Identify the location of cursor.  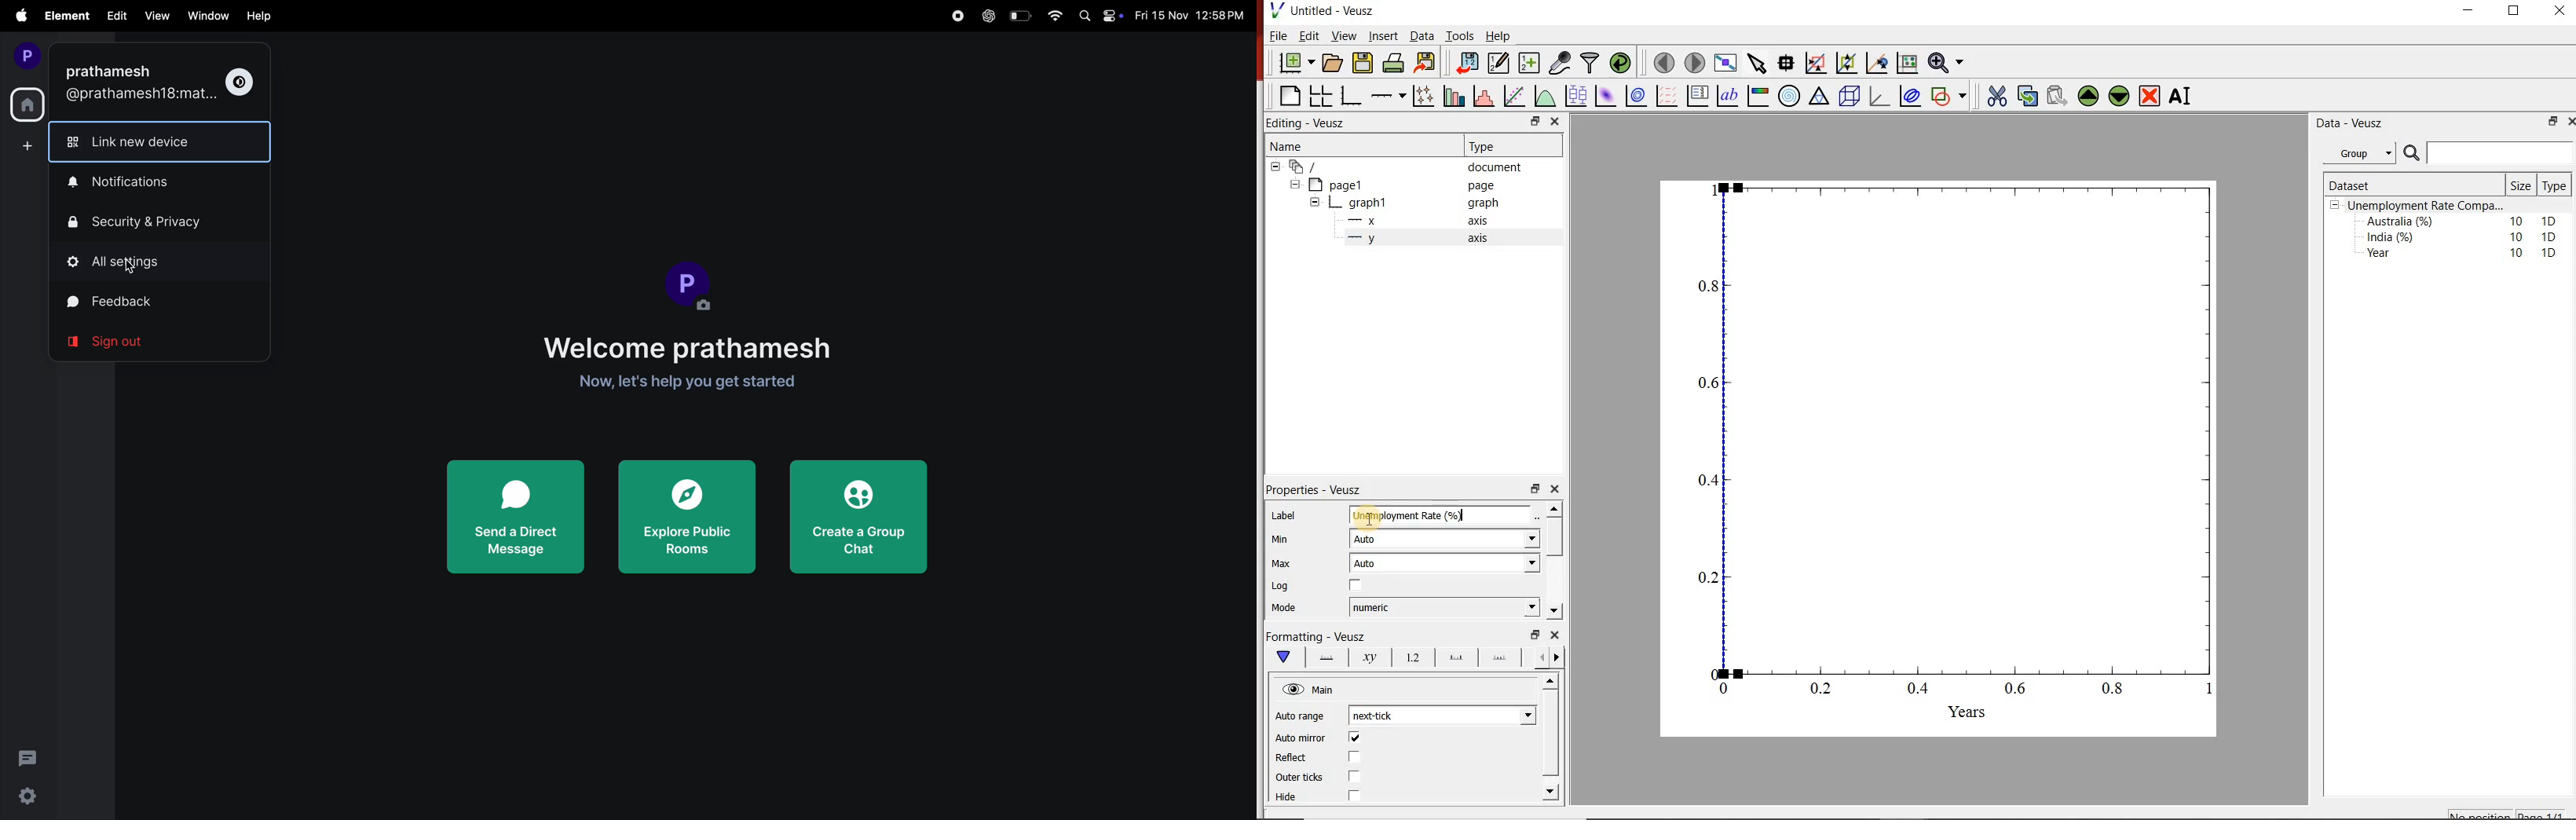
(1372, 518).